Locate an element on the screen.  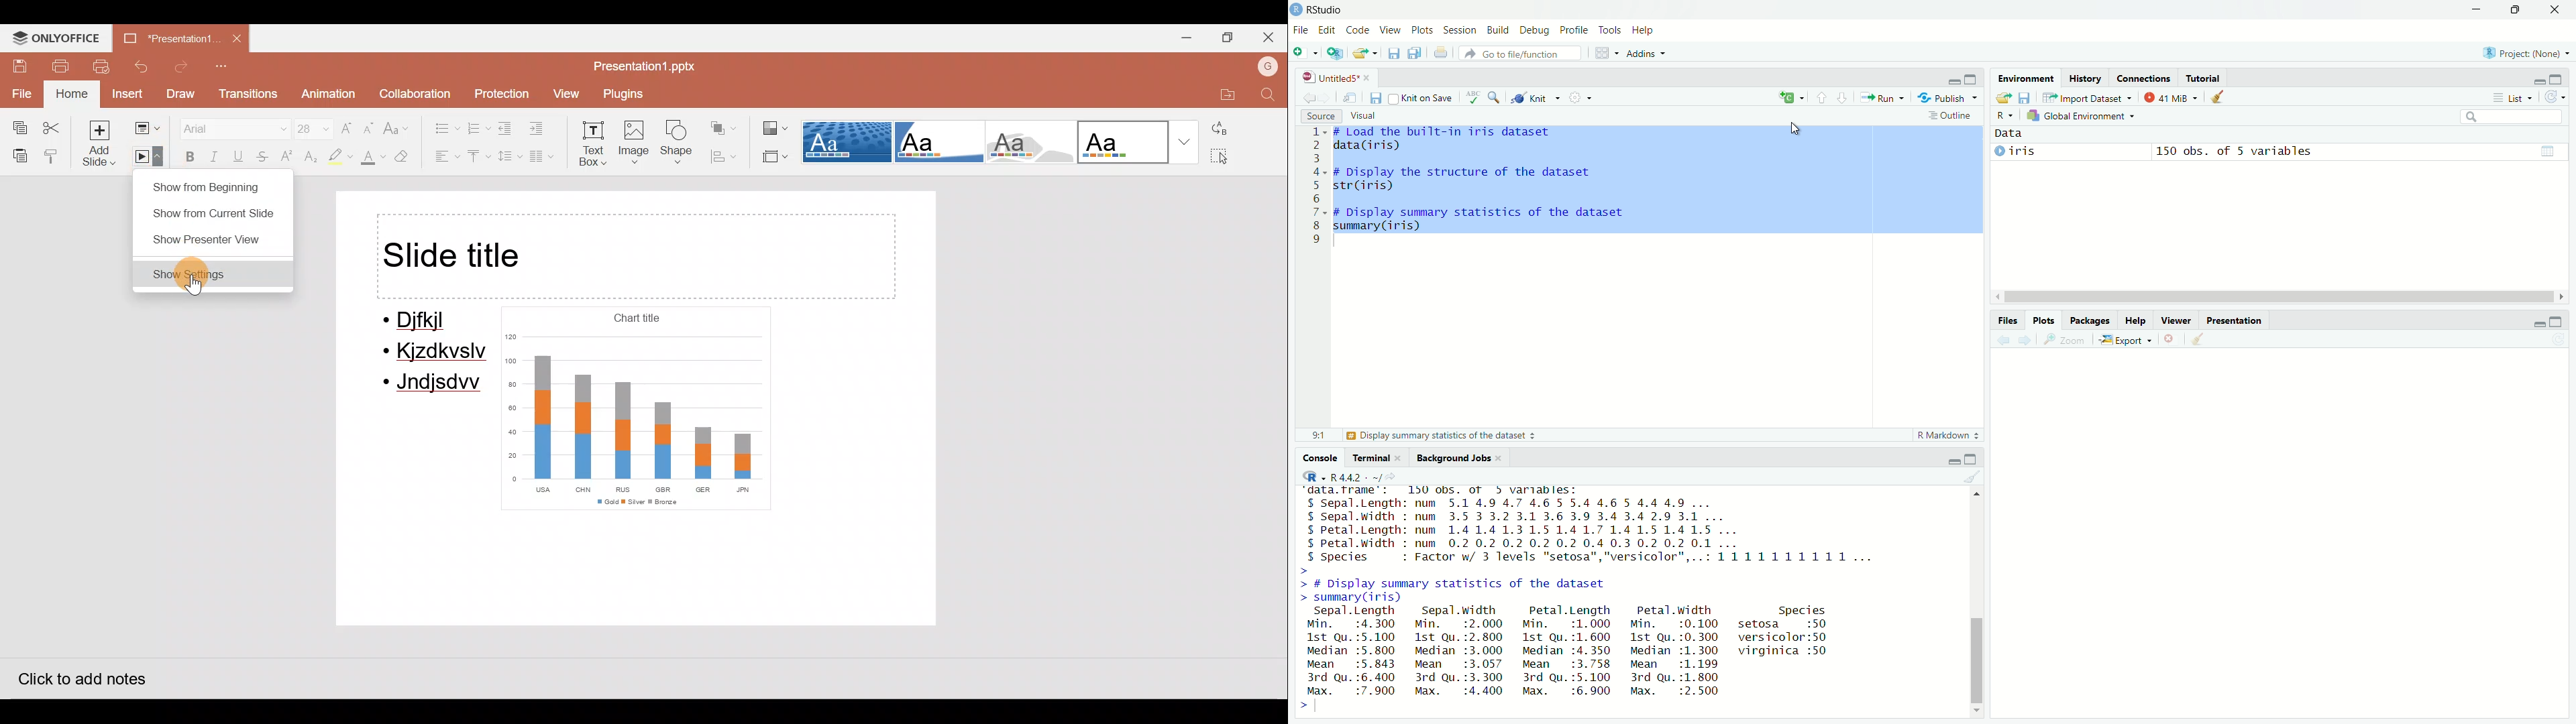
Strikethrough is located at coordinates (259, 156).